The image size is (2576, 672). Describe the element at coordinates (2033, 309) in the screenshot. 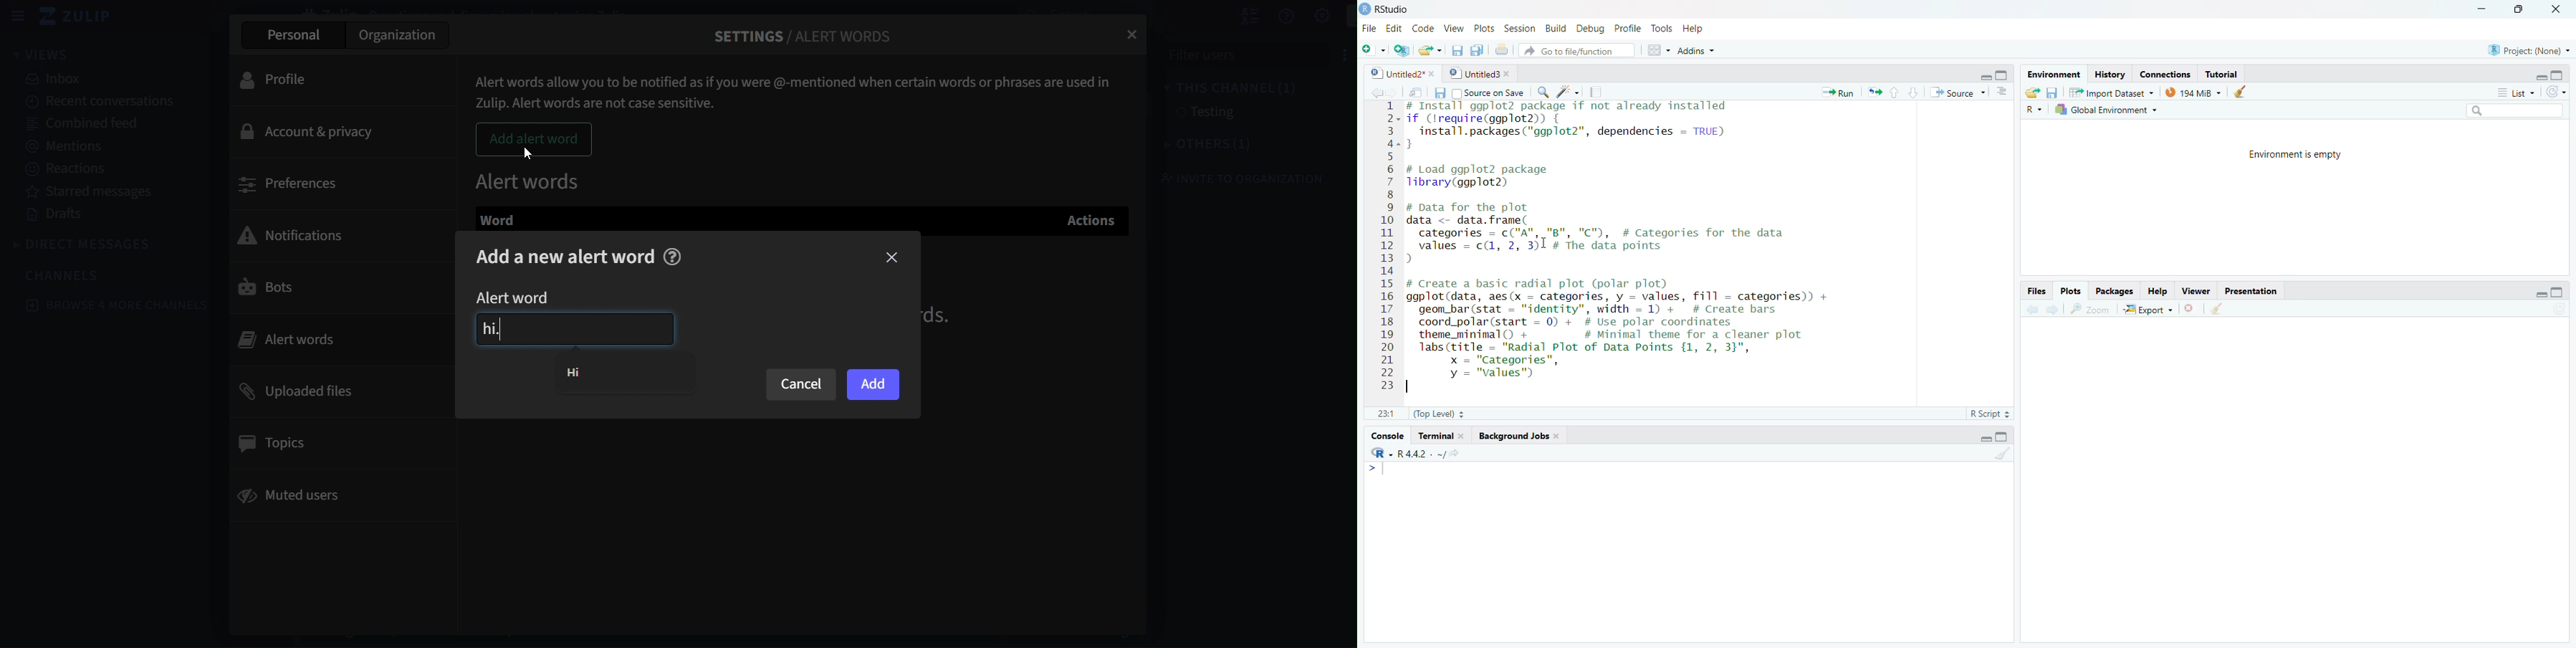

I see `move back` at that location.